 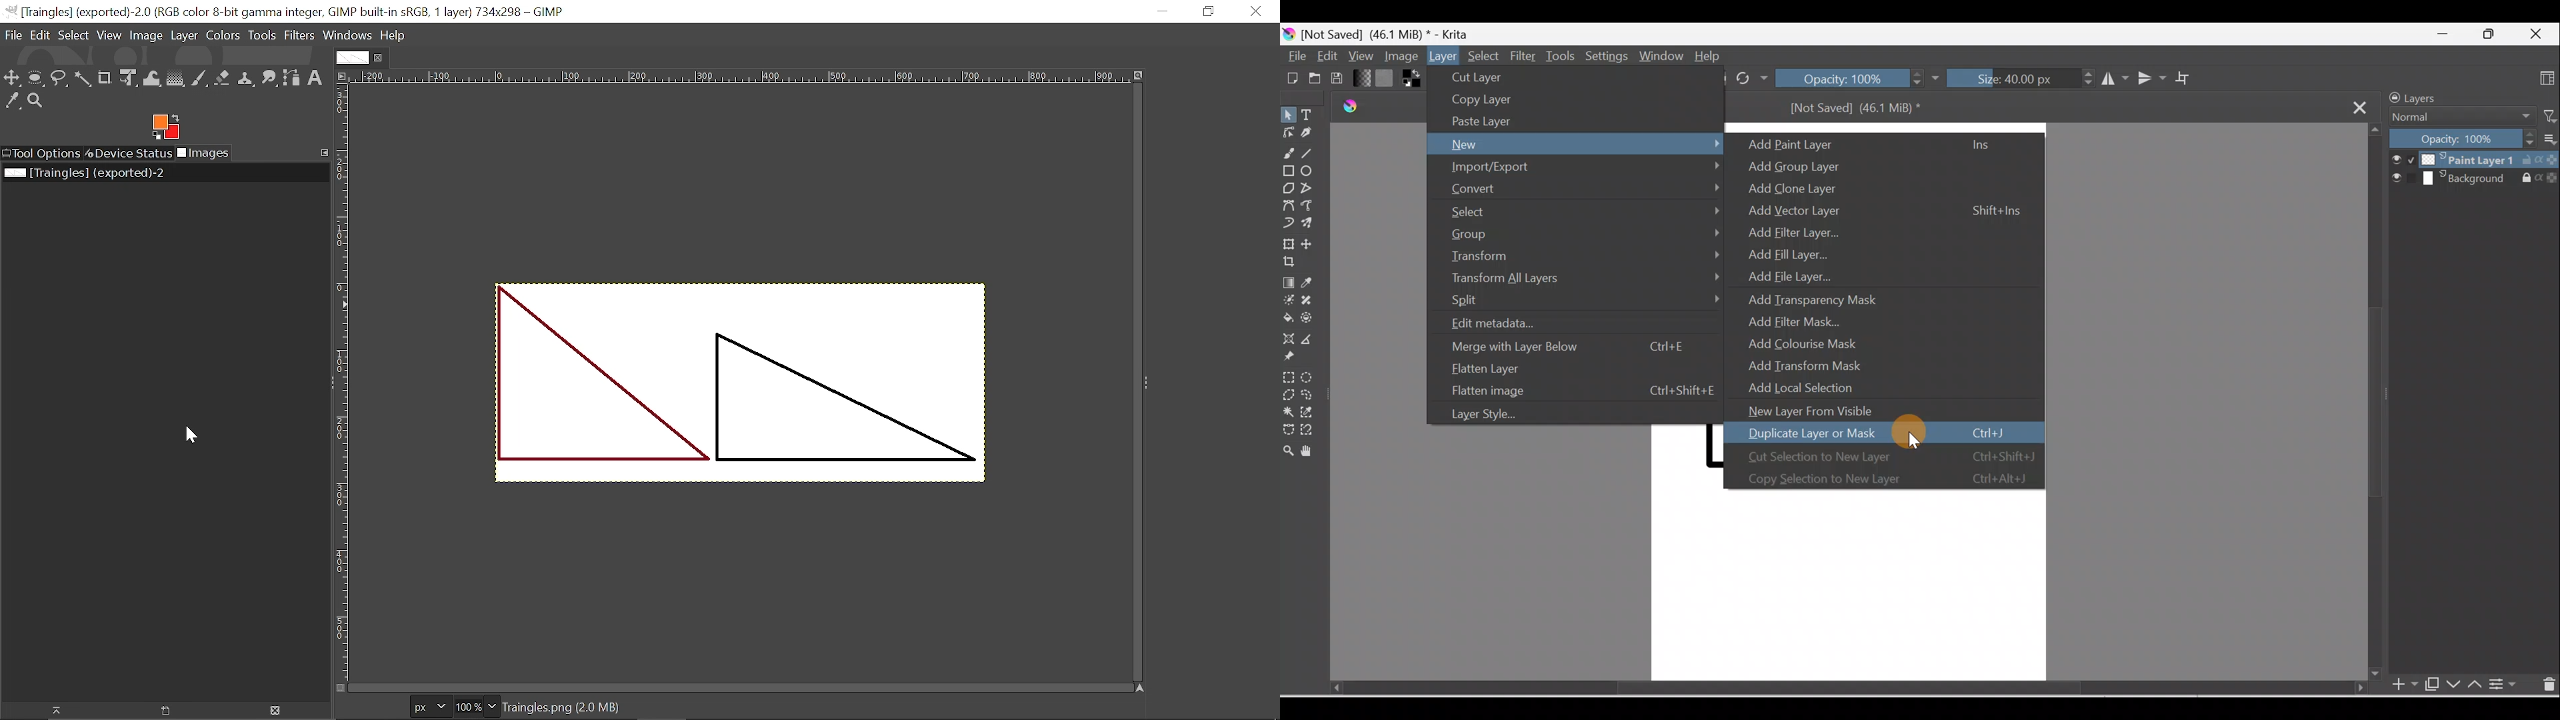 I want to click on Access image options, so click(x=340, y=75).